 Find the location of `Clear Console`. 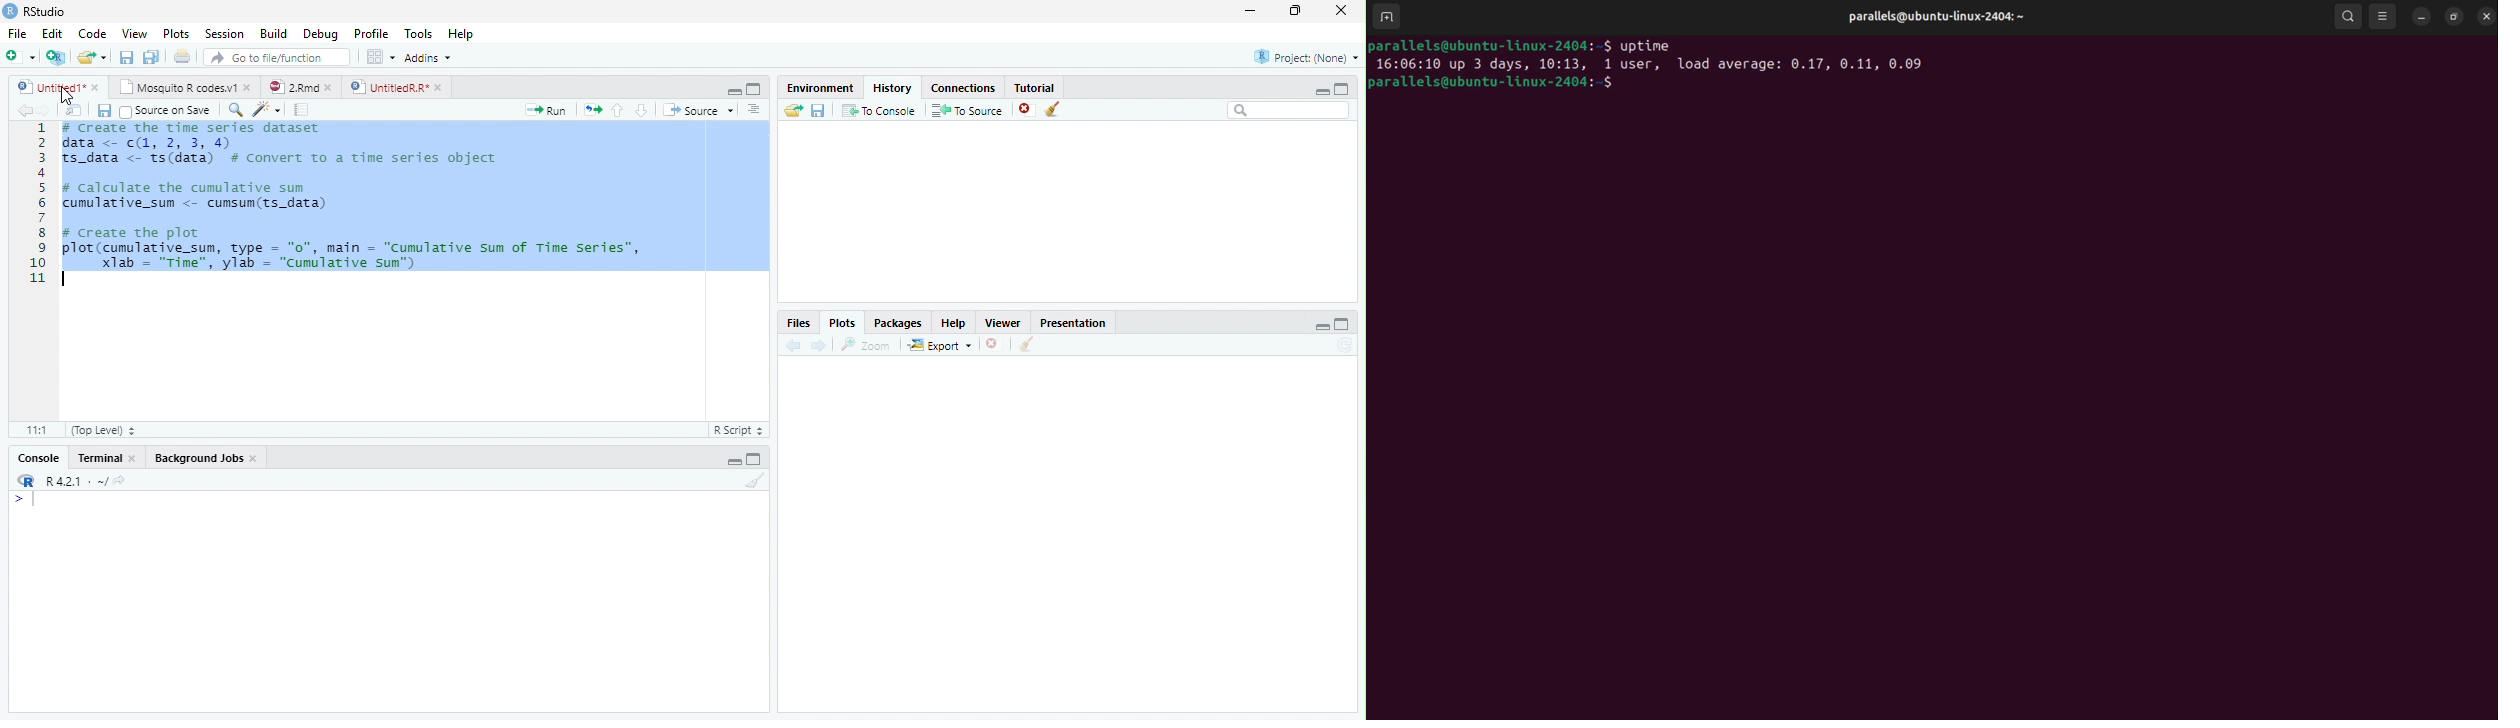

Clear Console is located at coordinates (1026, 346).